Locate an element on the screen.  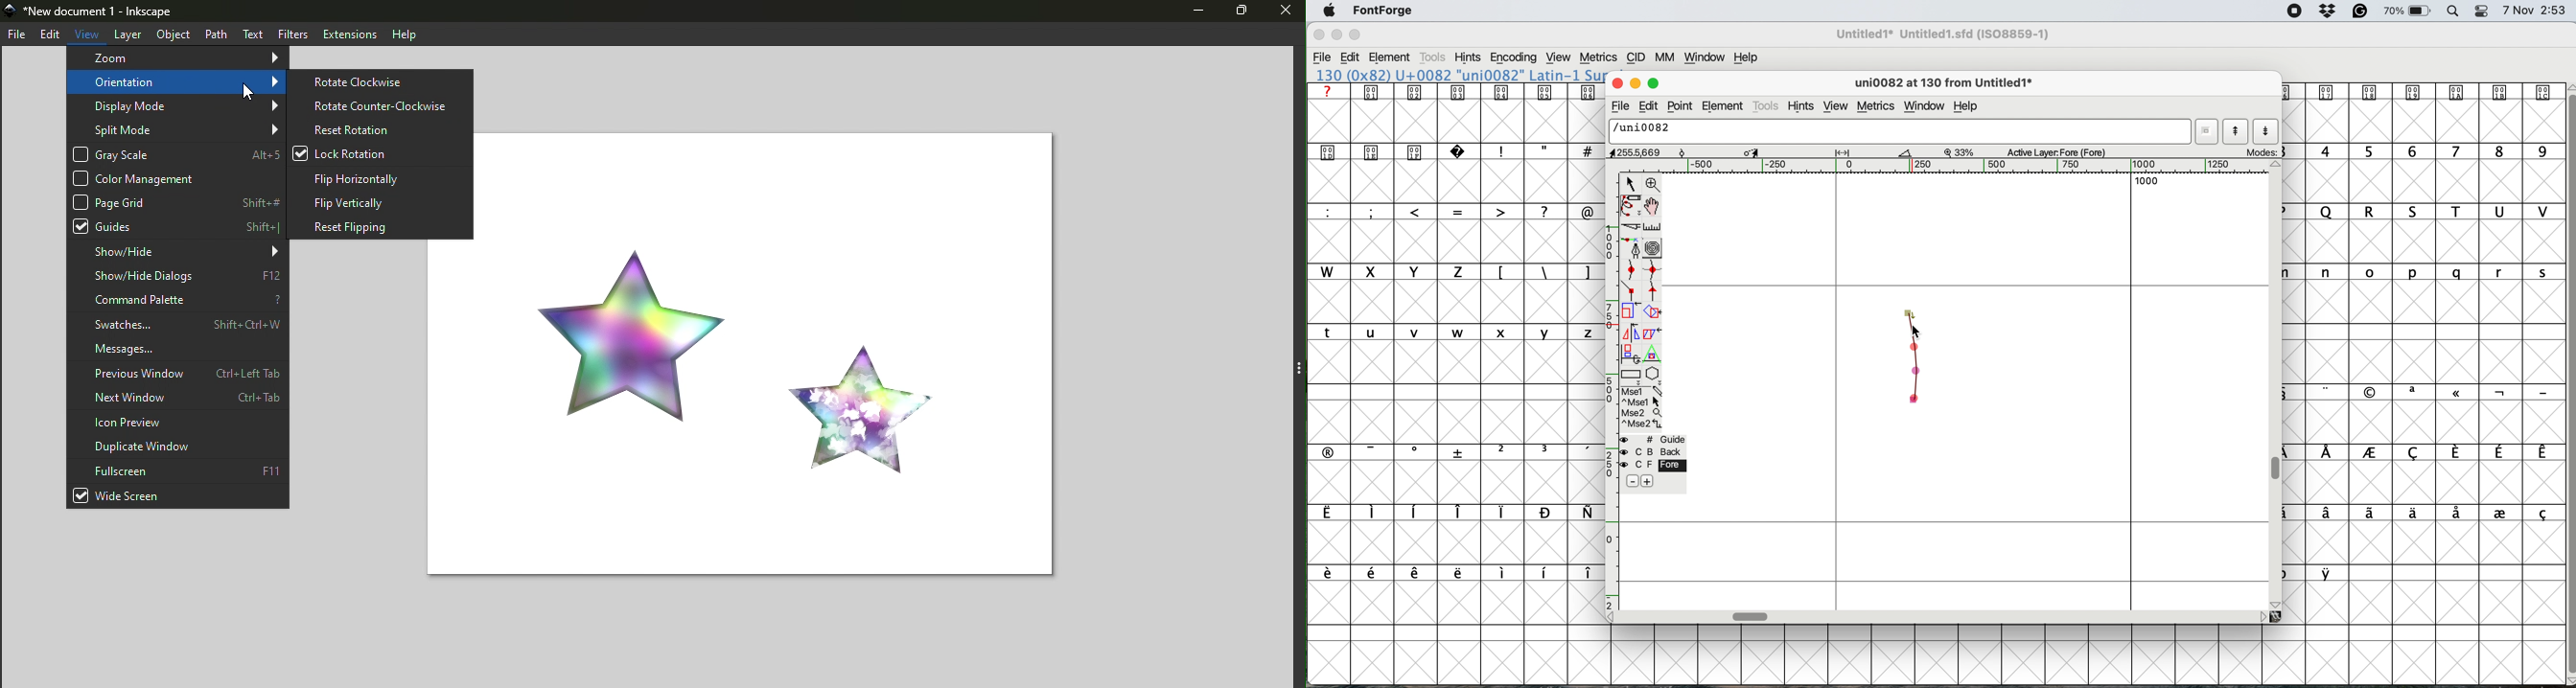
fontforge is located at coordinates (1382, 10).